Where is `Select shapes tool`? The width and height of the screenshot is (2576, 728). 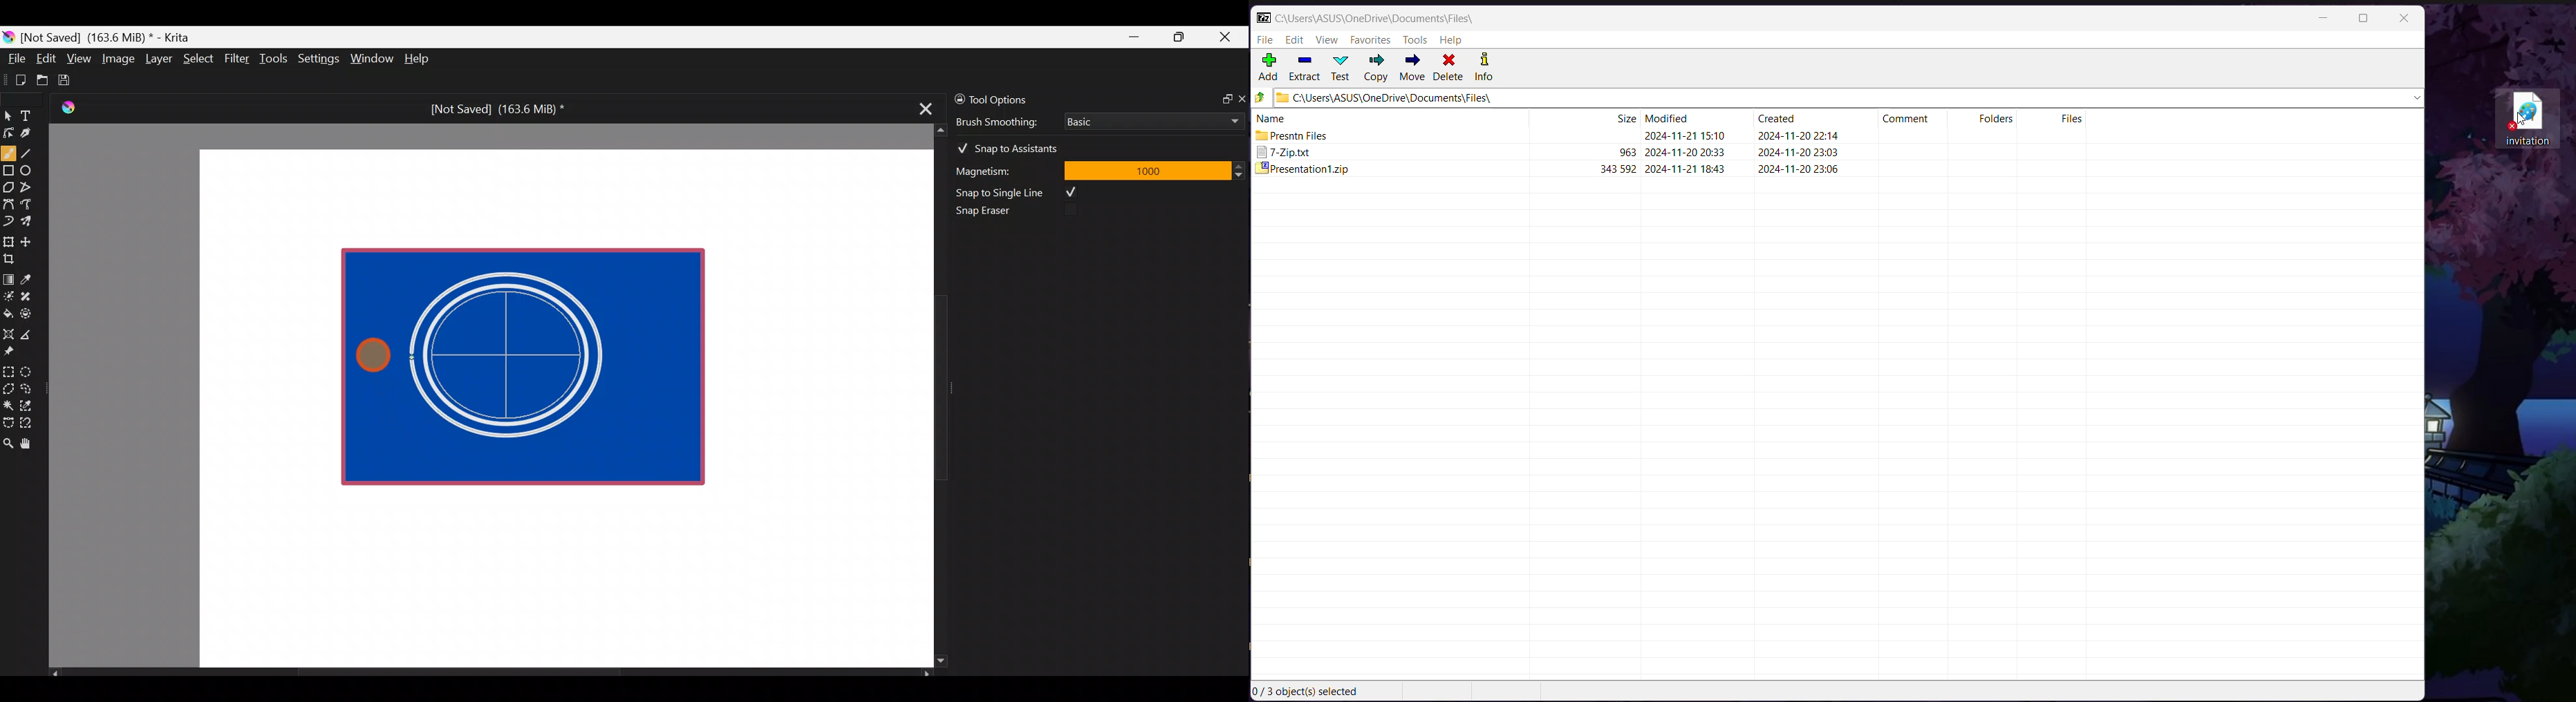
Select shapes tool is located at coordinates (8, 117).